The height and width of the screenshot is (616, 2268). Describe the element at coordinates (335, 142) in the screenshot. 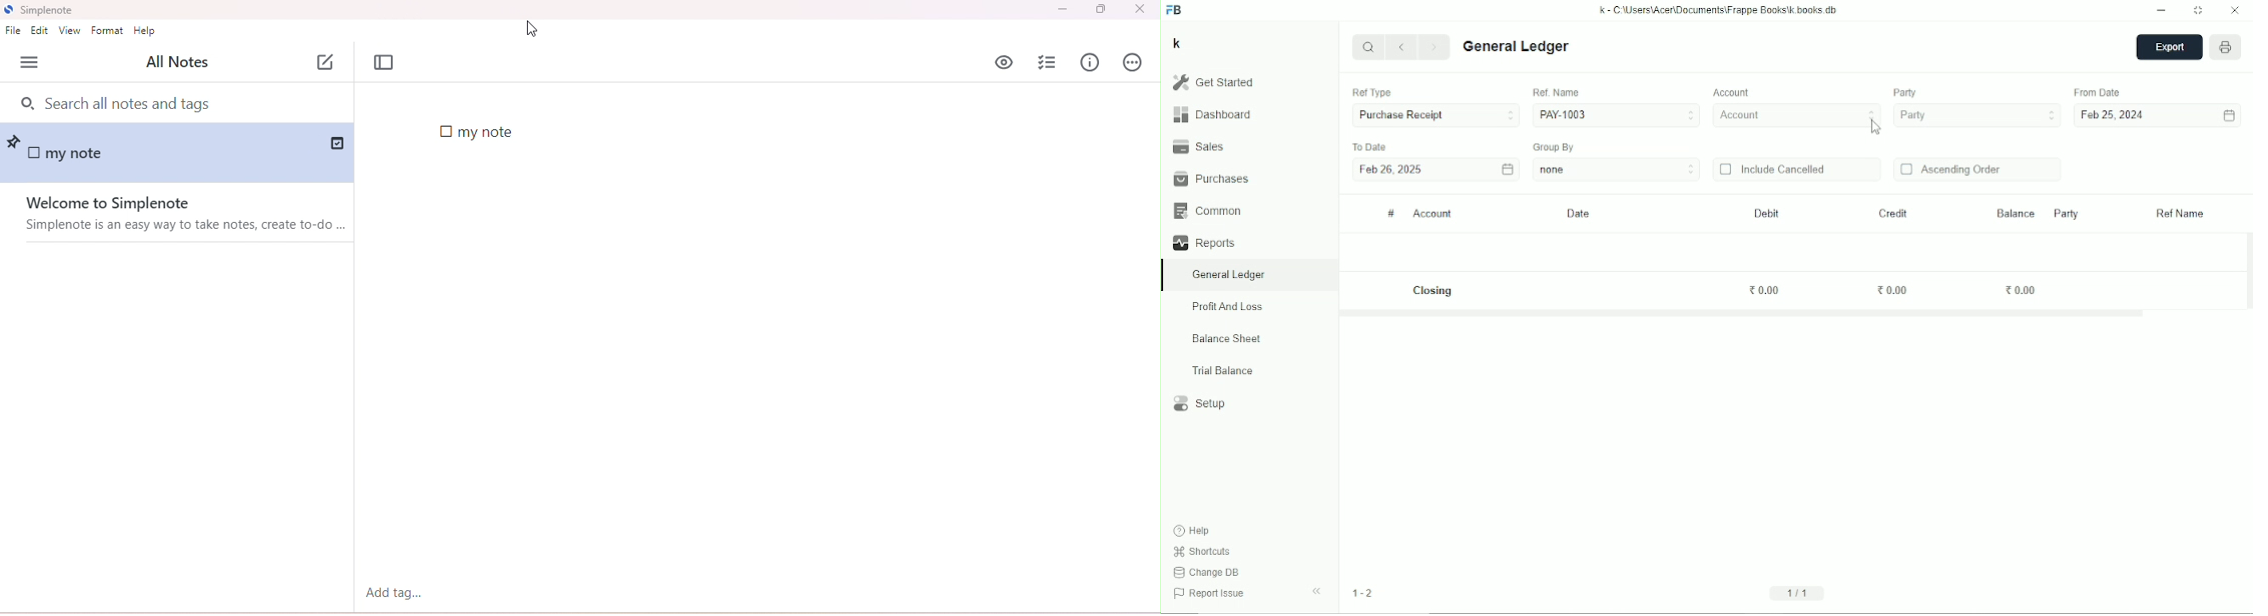

I see `saved` at that location.